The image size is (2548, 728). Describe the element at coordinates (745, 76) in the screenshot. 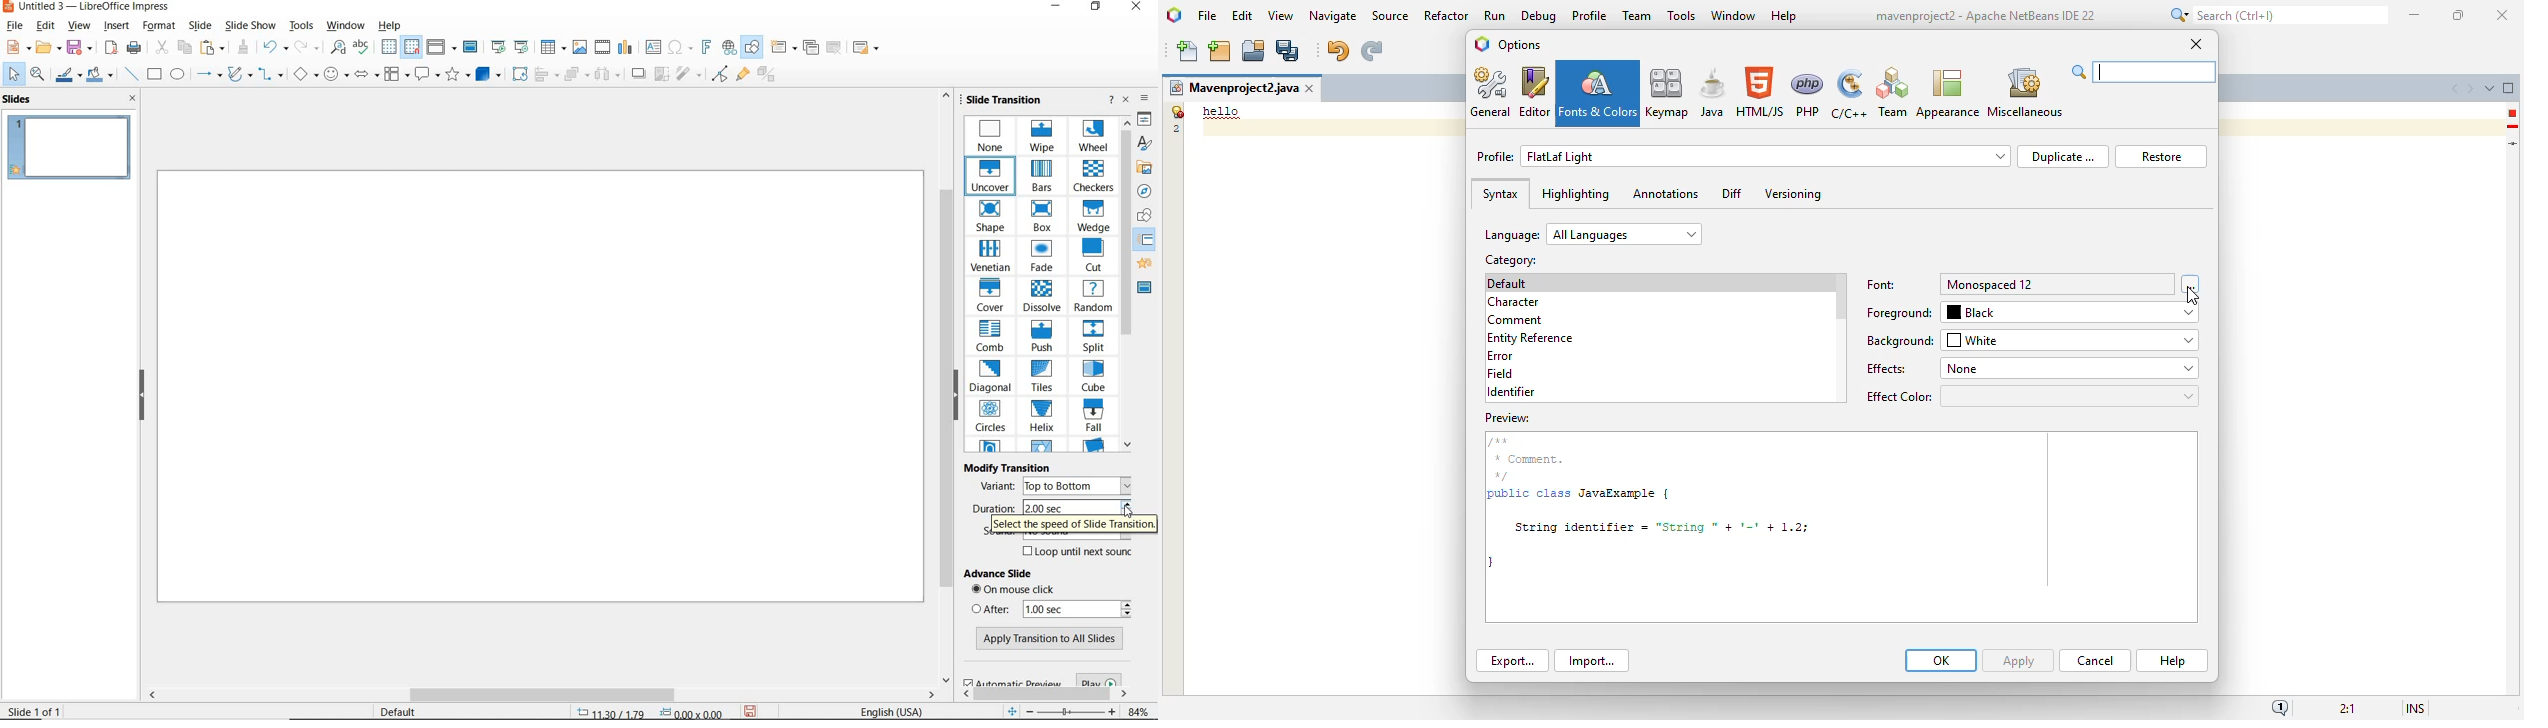

I see `SHOW GLUE POINT FUNCTIONS` at that location.